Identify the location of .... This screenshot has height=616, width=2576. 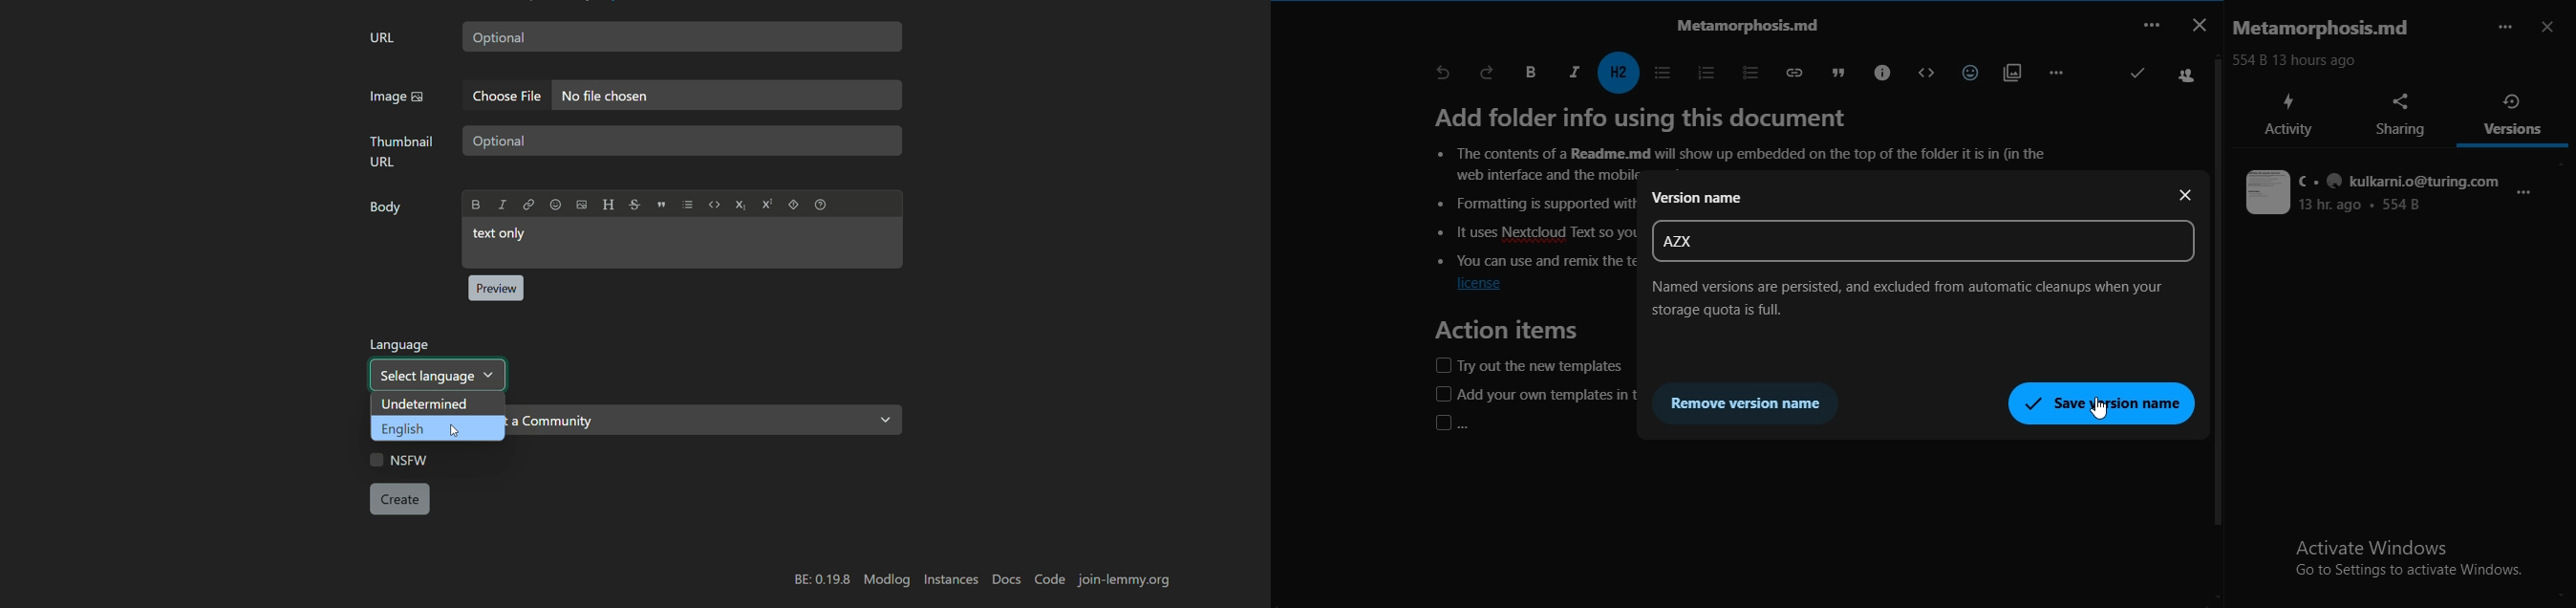
(2150, 24).